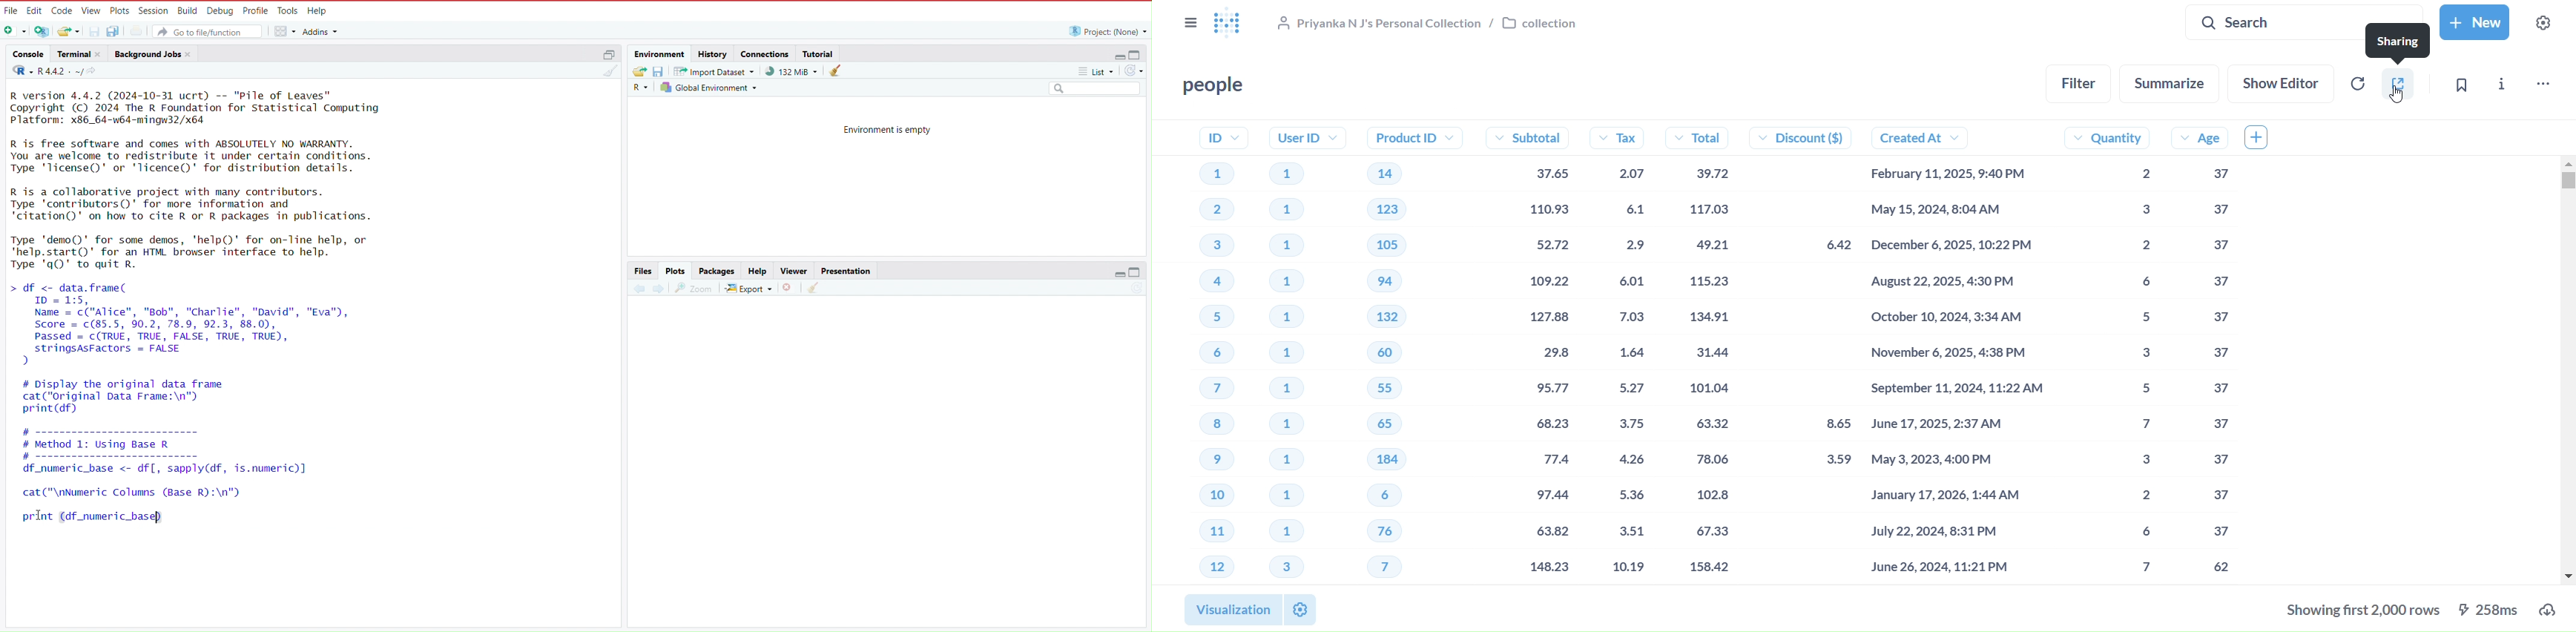 Image resolution: width=2576 pixels, height=644 pixels. What do you see at coordinates (820, 53) in the screenshot?
I see `Tutorial` at bounding box center [820, 53].